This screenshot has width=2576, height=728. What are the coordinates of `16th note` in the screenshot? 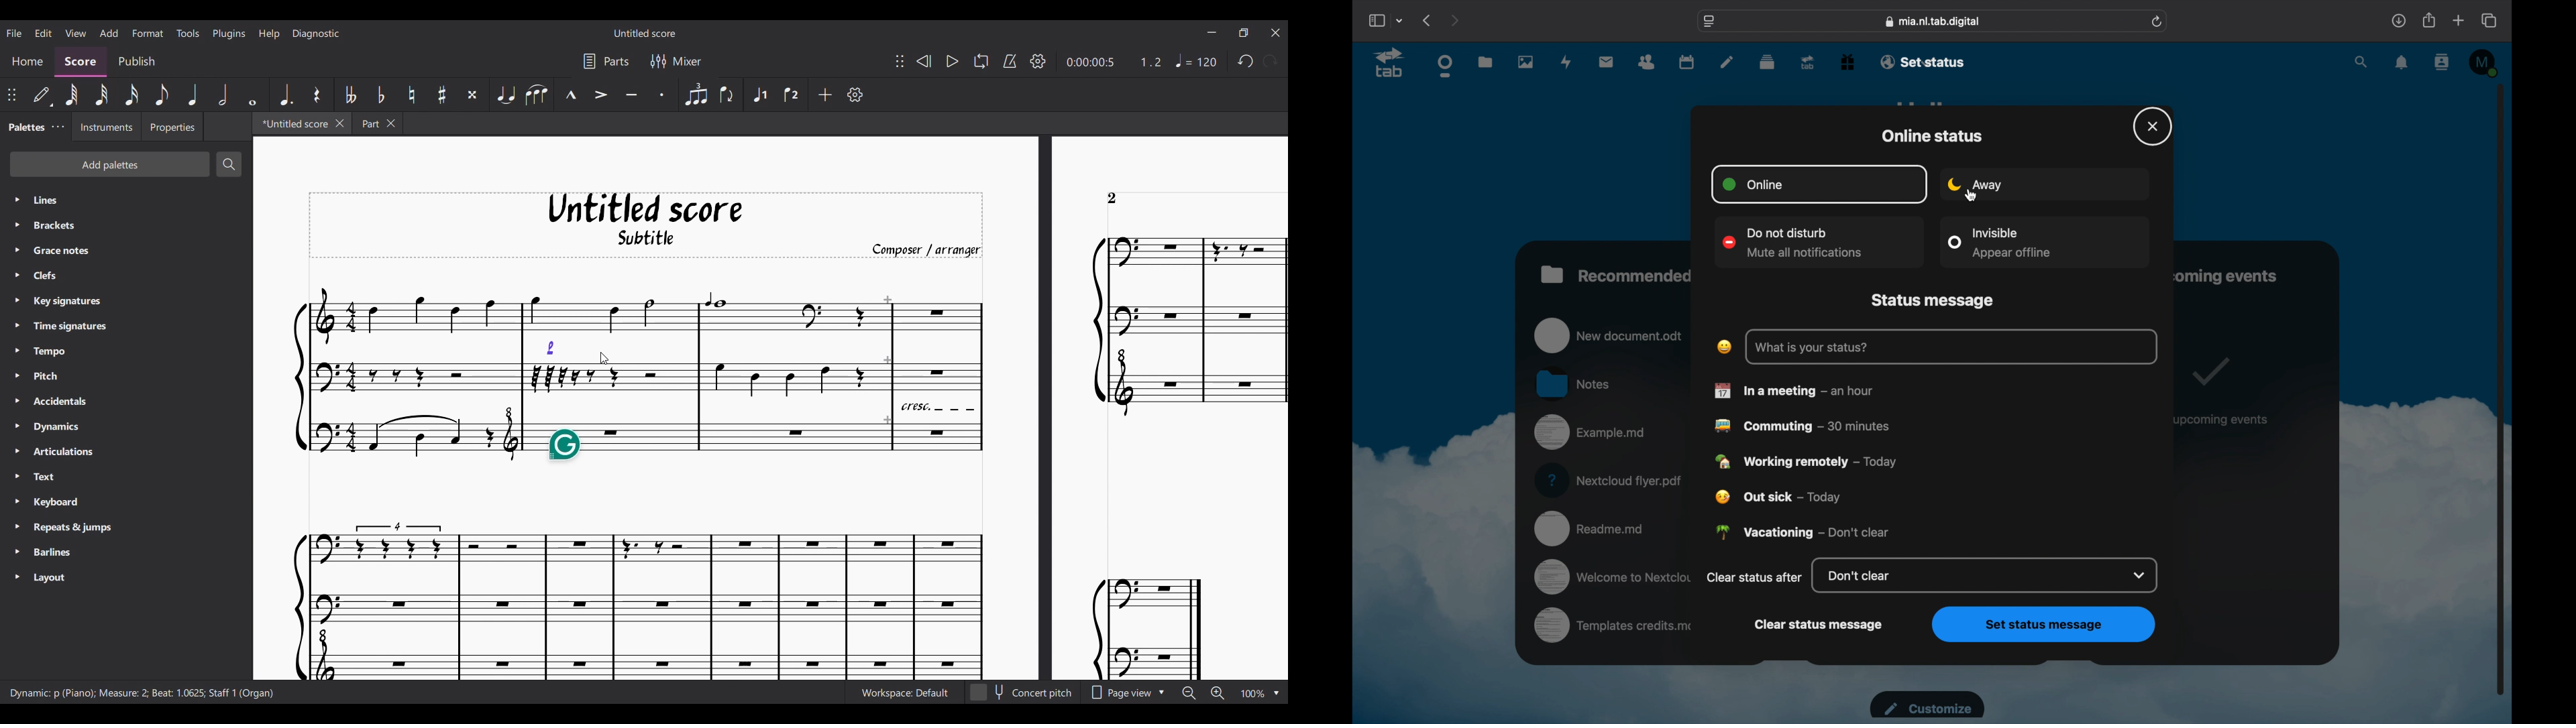 It's located at (131, 95).